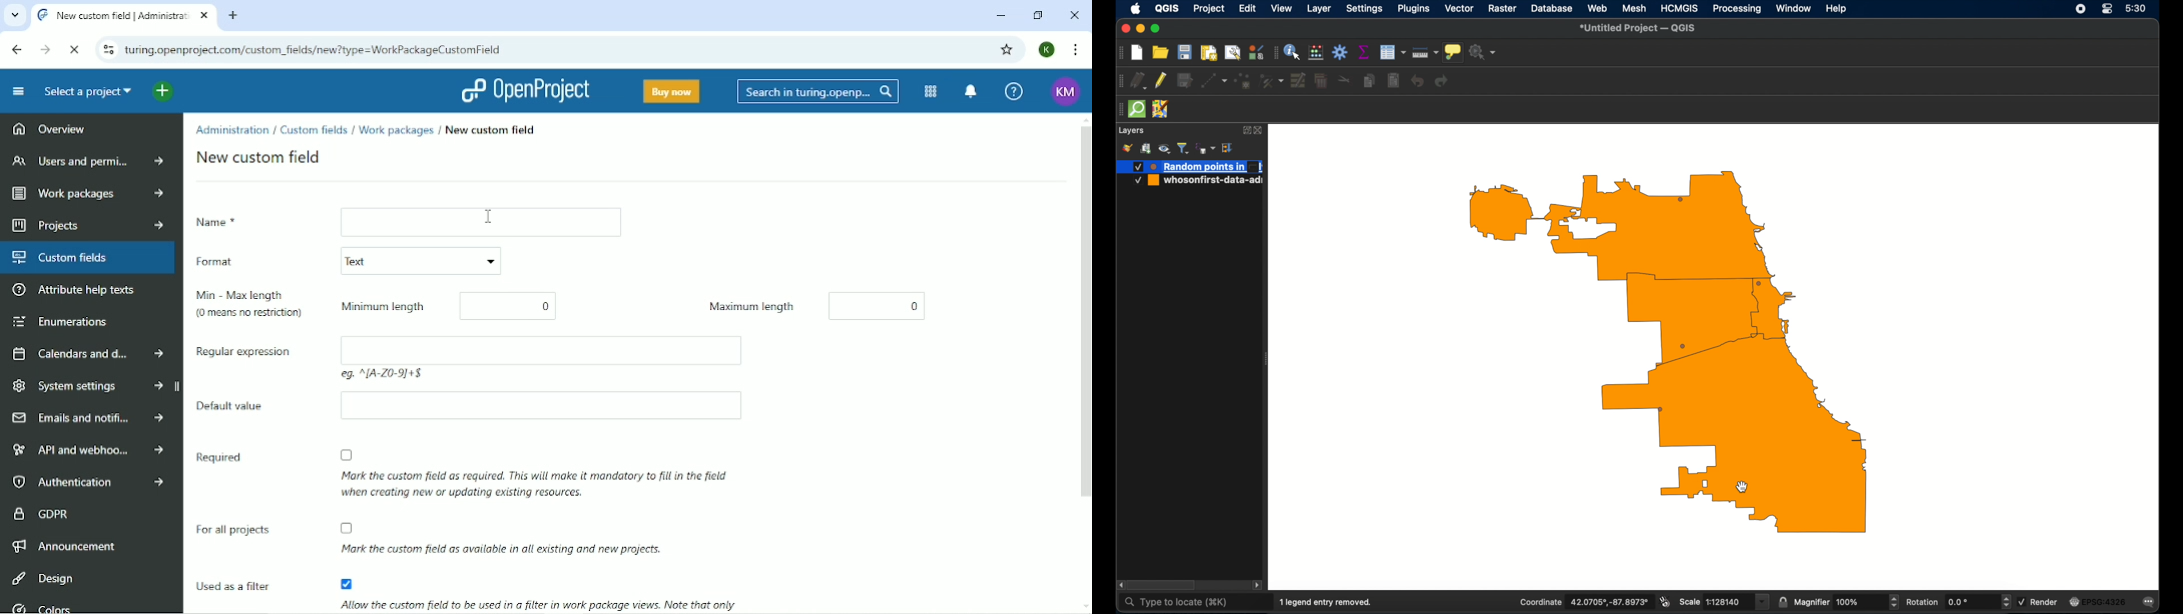 The height and width of the screenshot is (616, 2184). Describe the element at coordinates (1340, 52) in the screenshot. I see `toolbox` at that location.